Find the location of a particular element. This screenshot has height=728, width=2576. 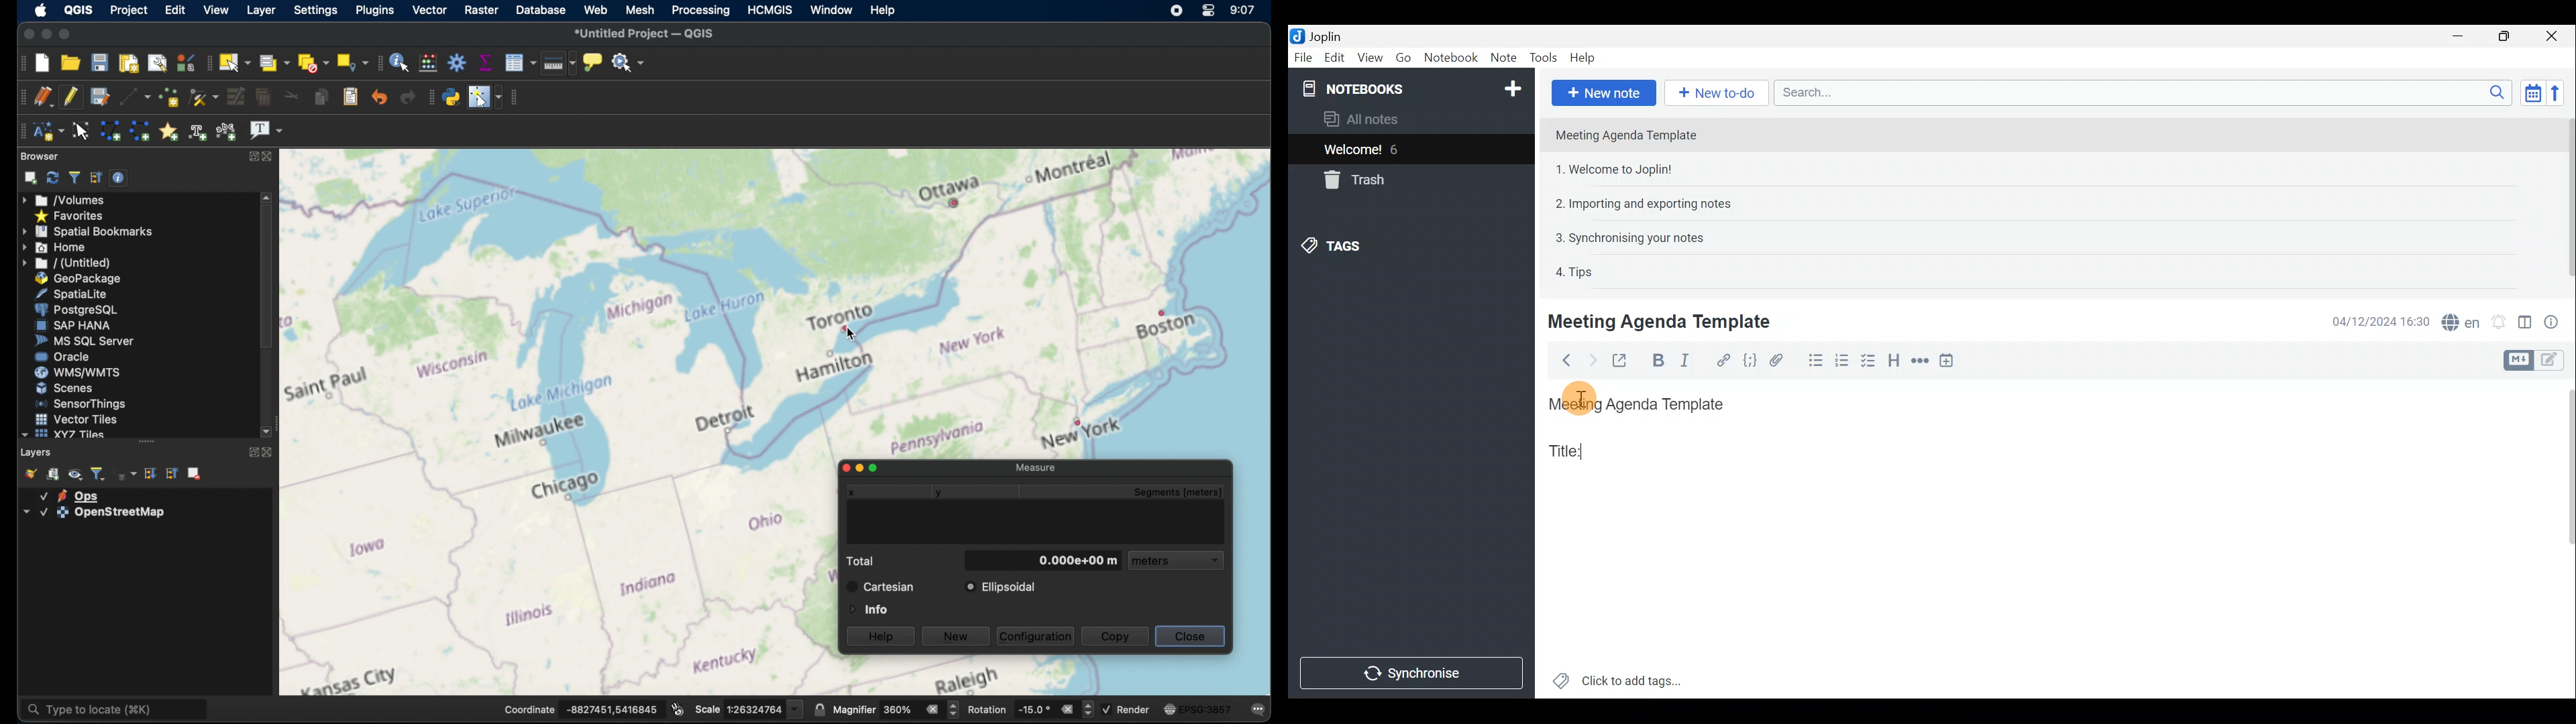

File is located at coordinates (1303, 56).